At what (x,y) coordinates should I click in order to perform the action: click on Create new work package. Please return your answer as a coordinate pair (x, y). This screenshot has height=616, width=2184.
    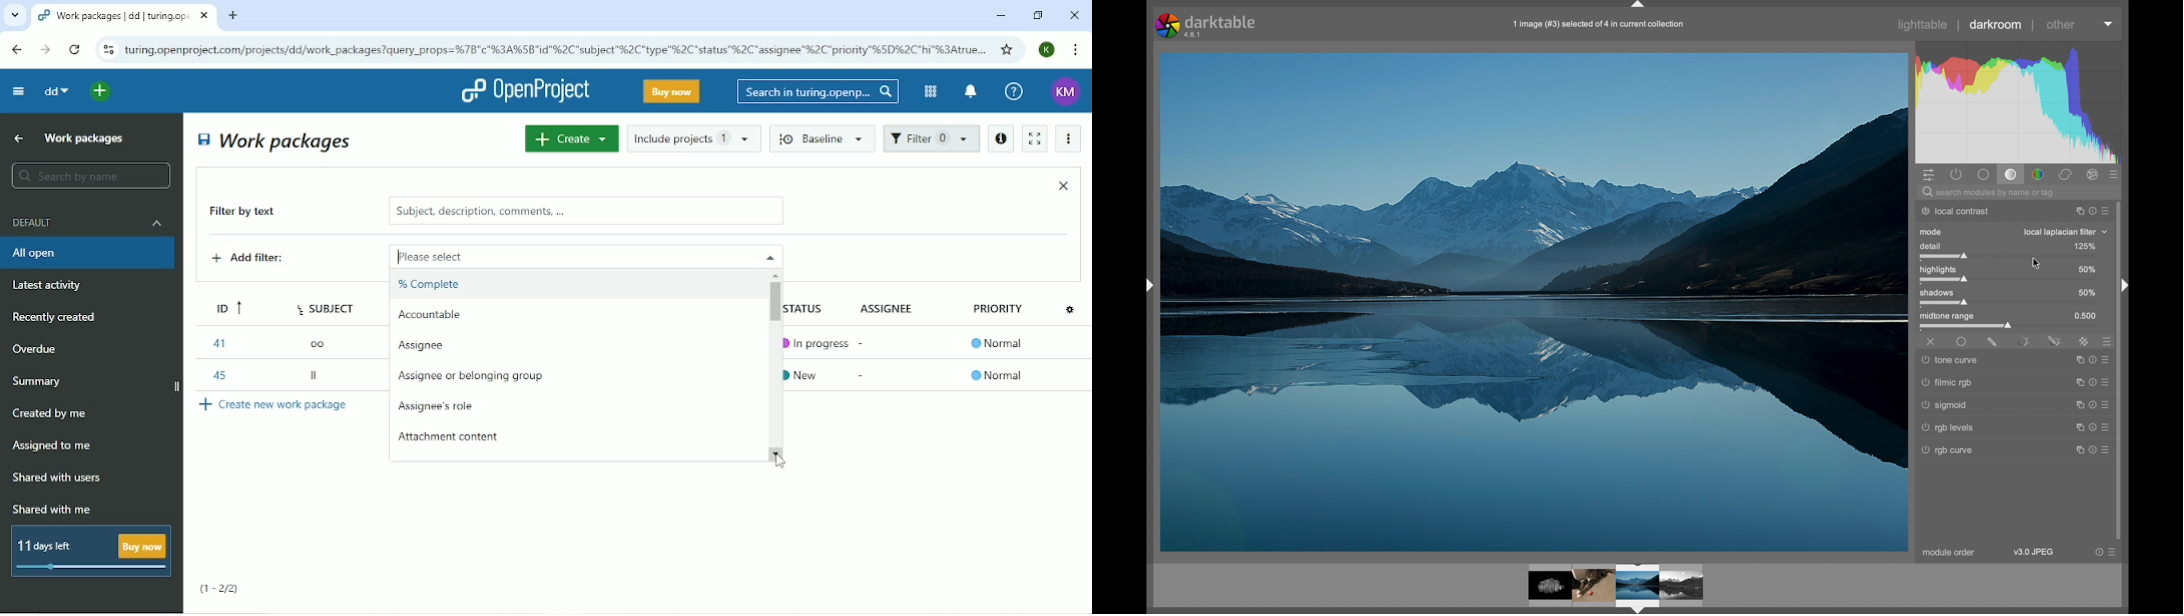
    Looking at the image, I should click on (275, 404).